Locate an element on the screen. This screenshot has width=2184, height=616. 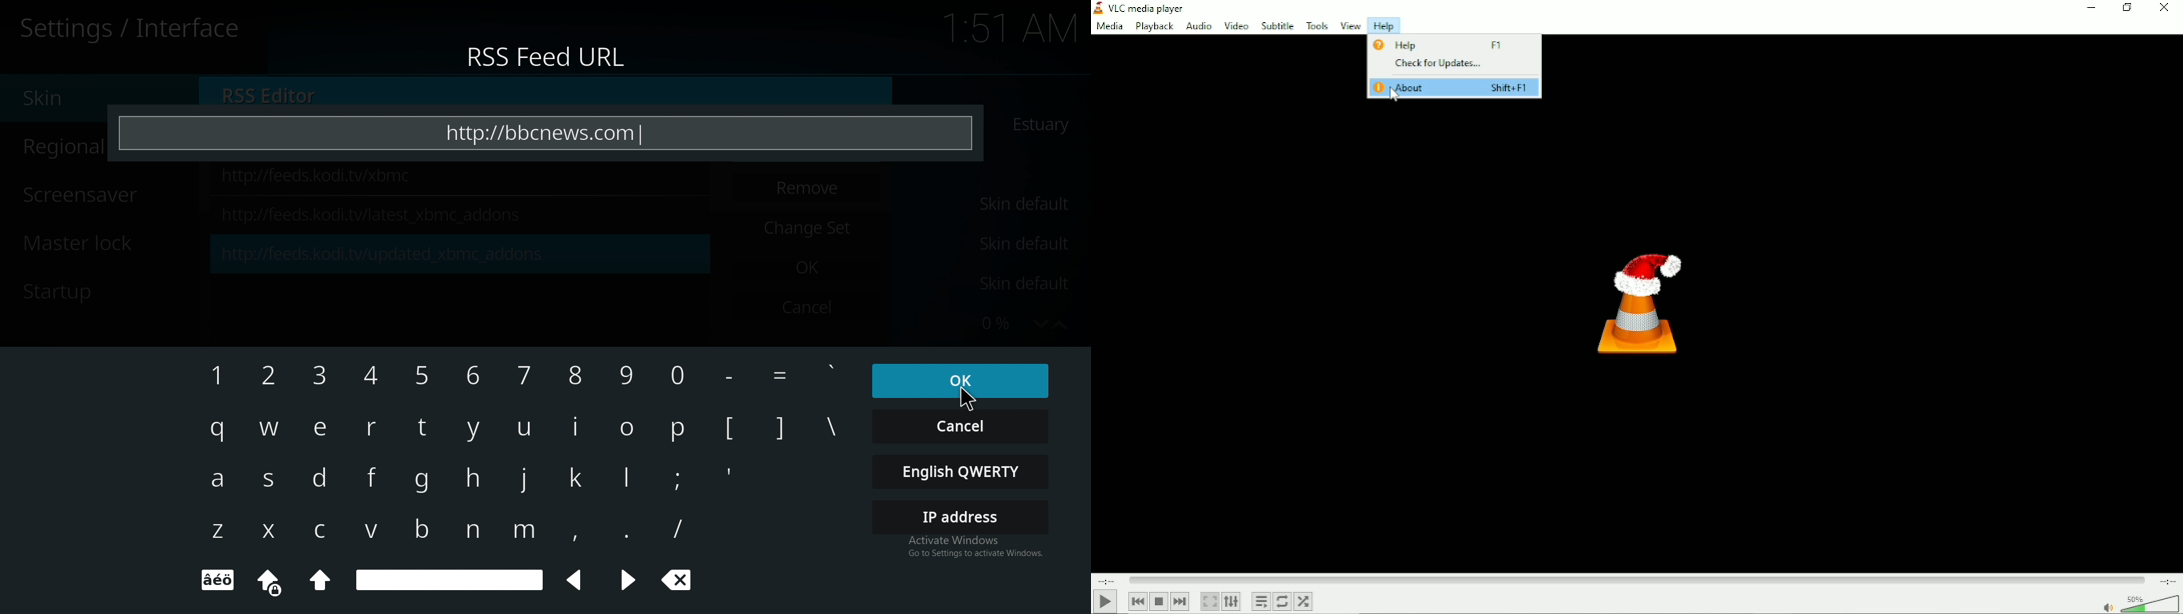
keyboard Input is located at coordinates (578, 427).